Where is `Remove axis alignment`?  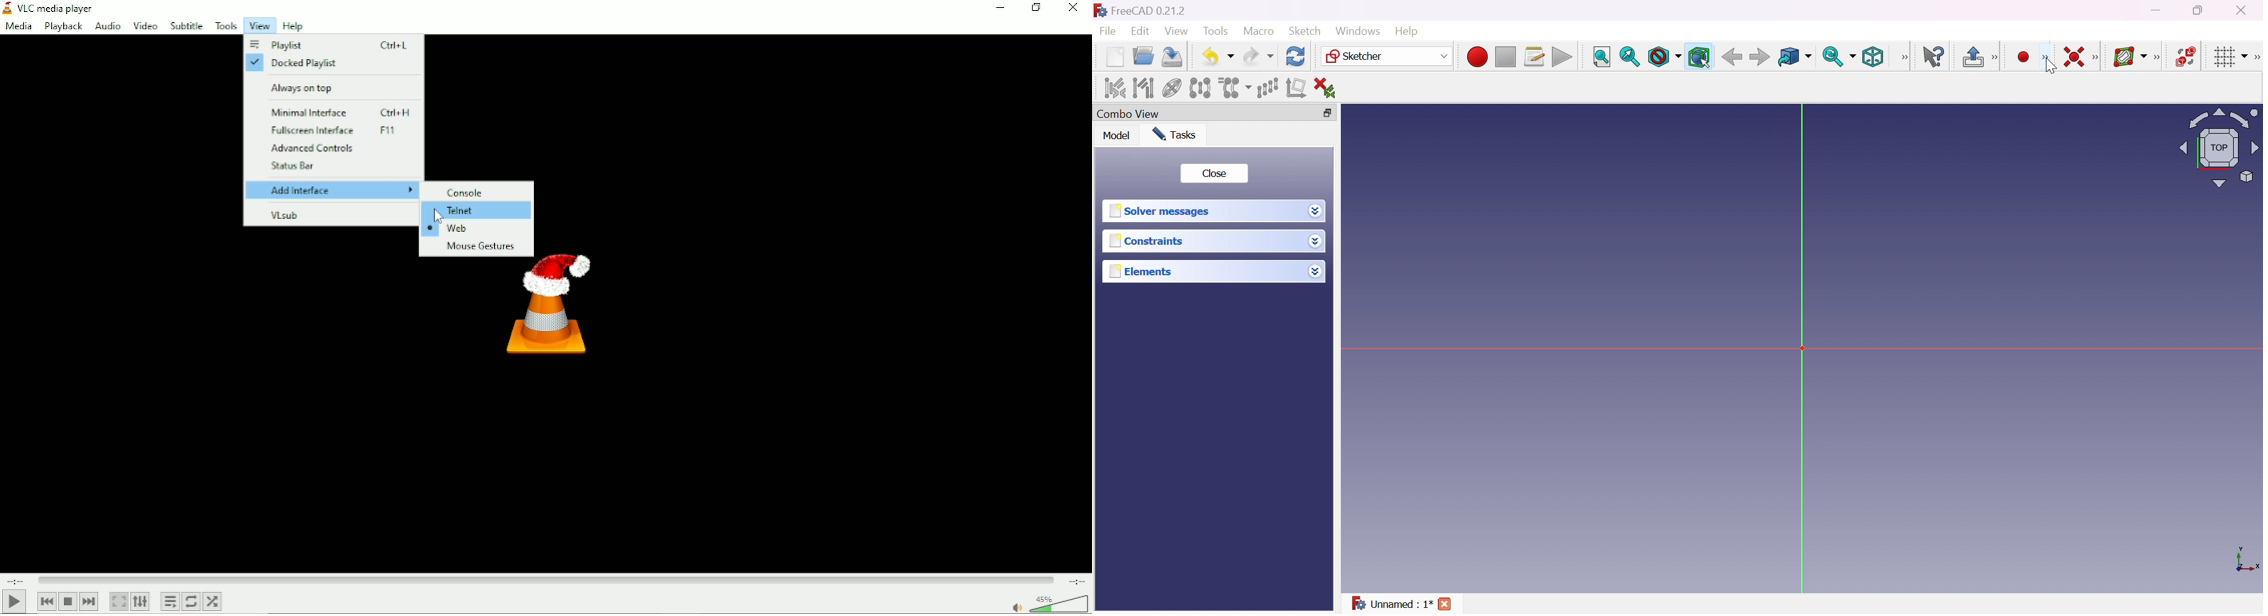 Remove axis alignment is located at coordinates (1298, 87).